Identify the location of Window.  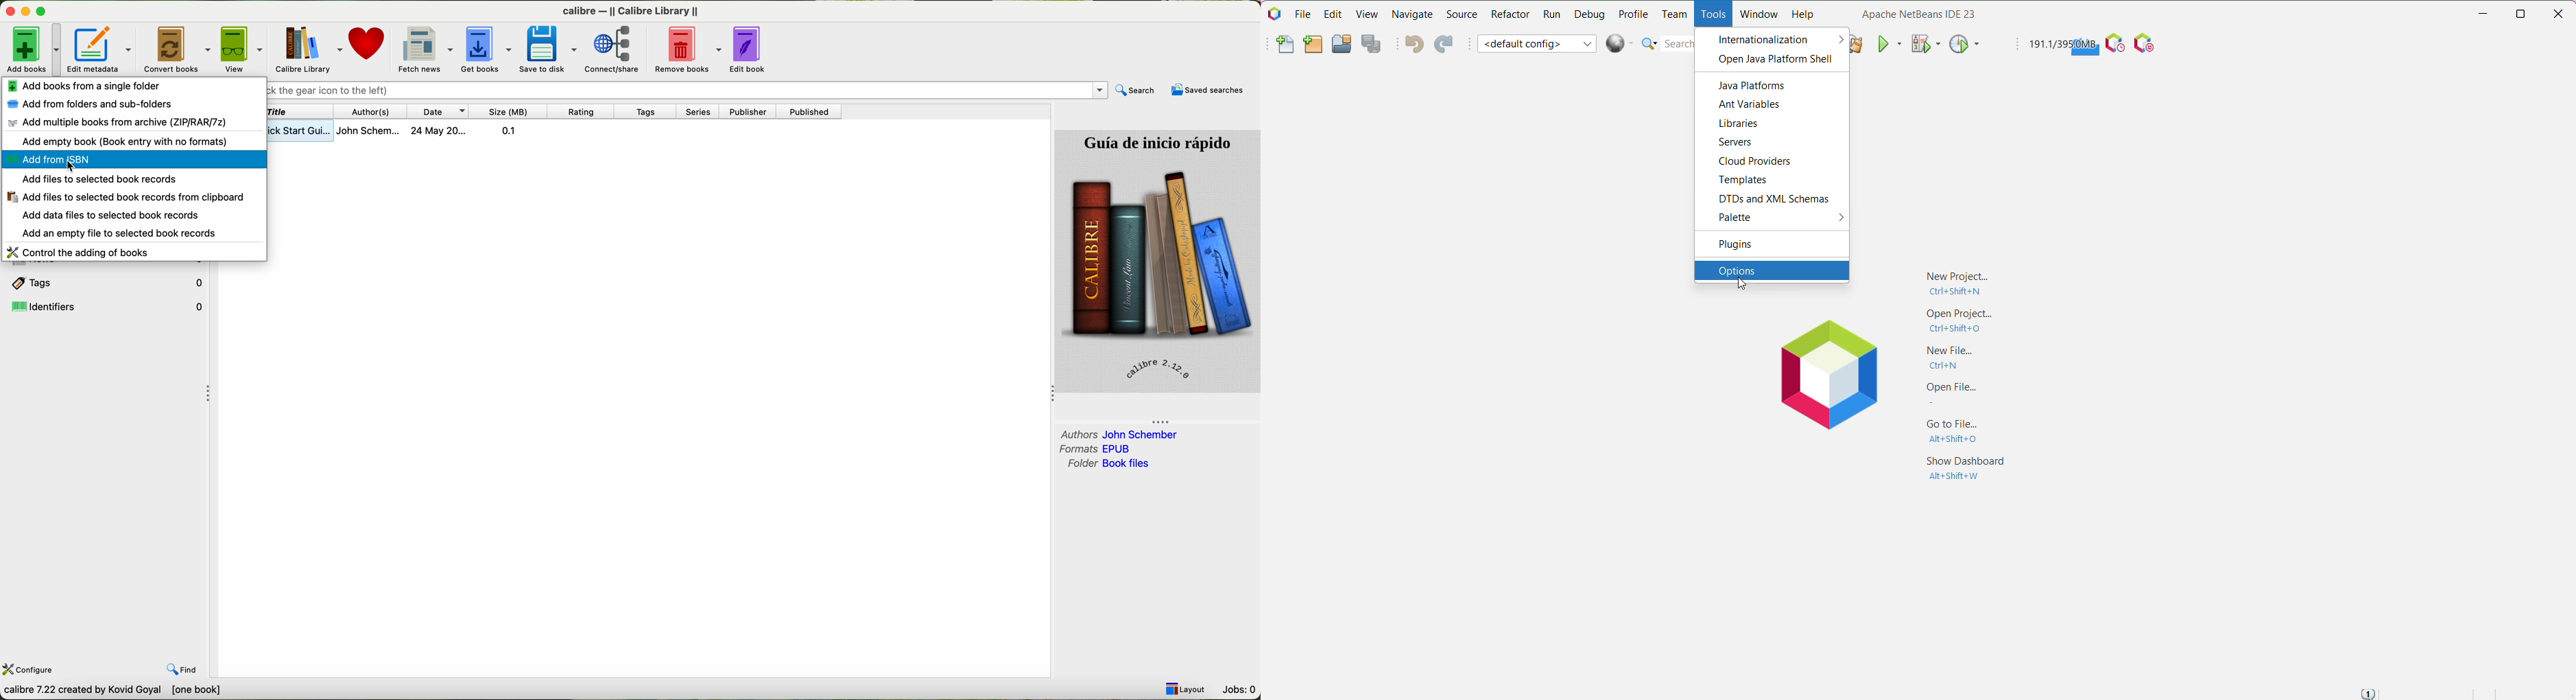
(1759, 16).